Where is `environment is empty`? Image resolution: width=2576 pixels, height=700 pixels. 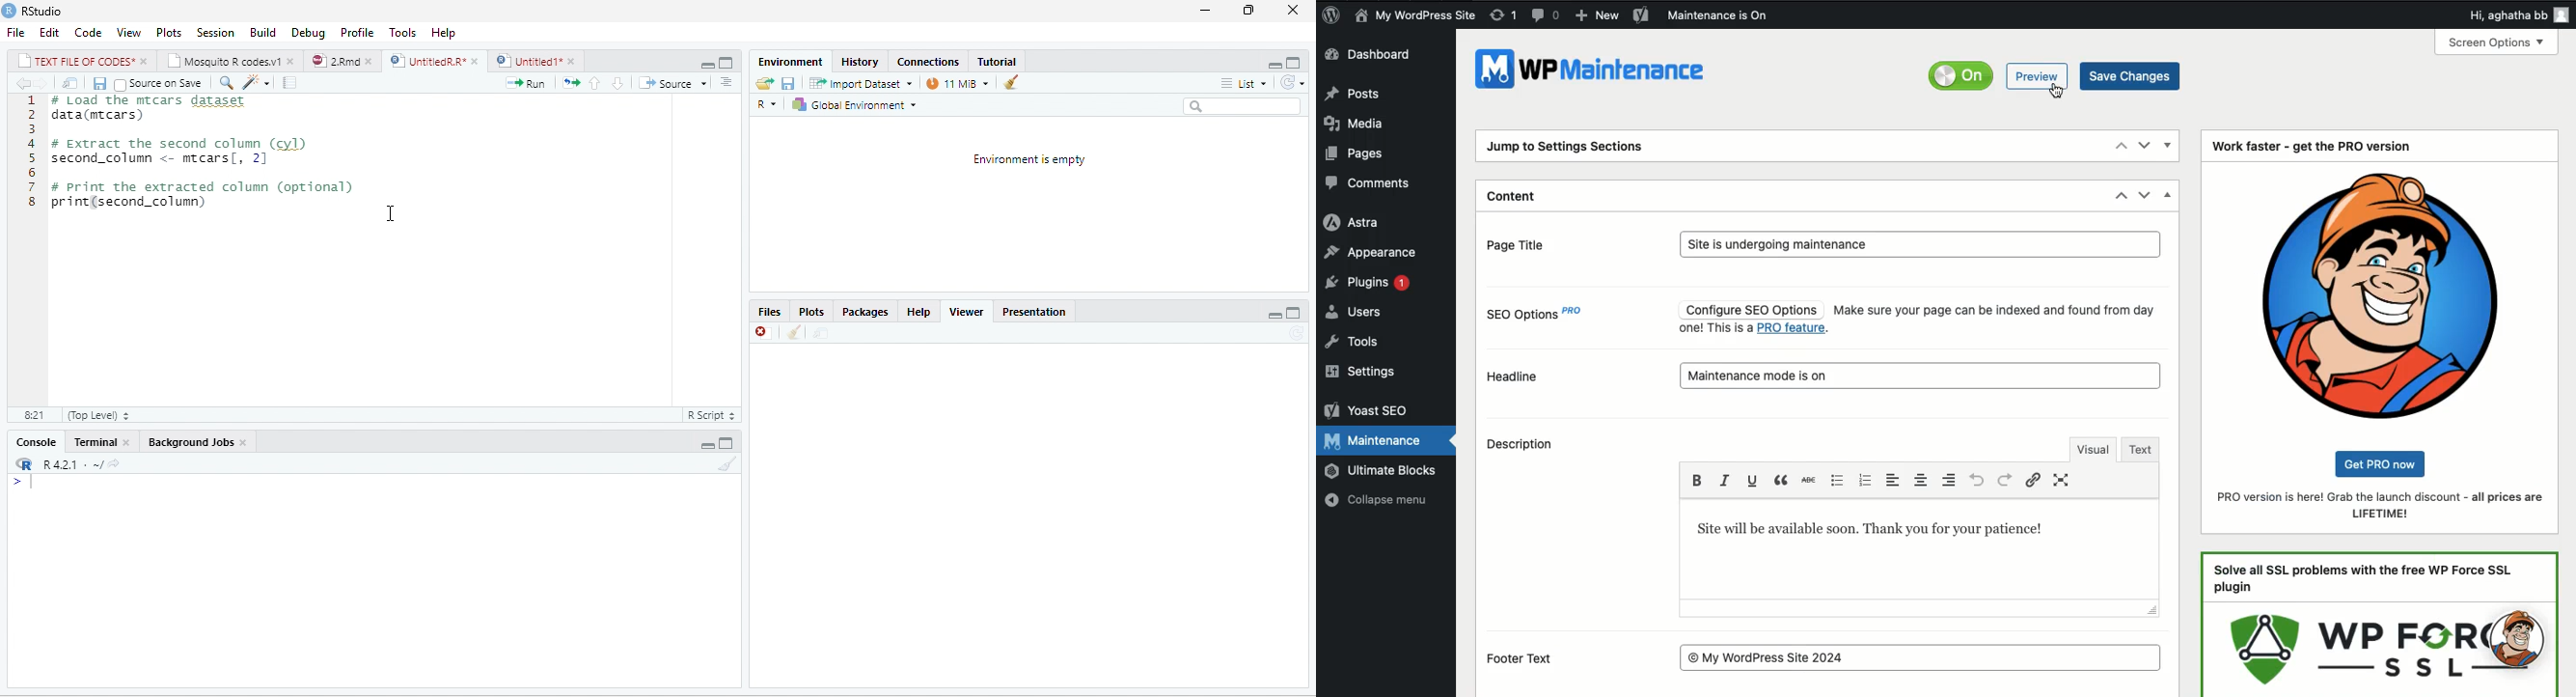 environment is empty is located at coordinates (1032, 203).